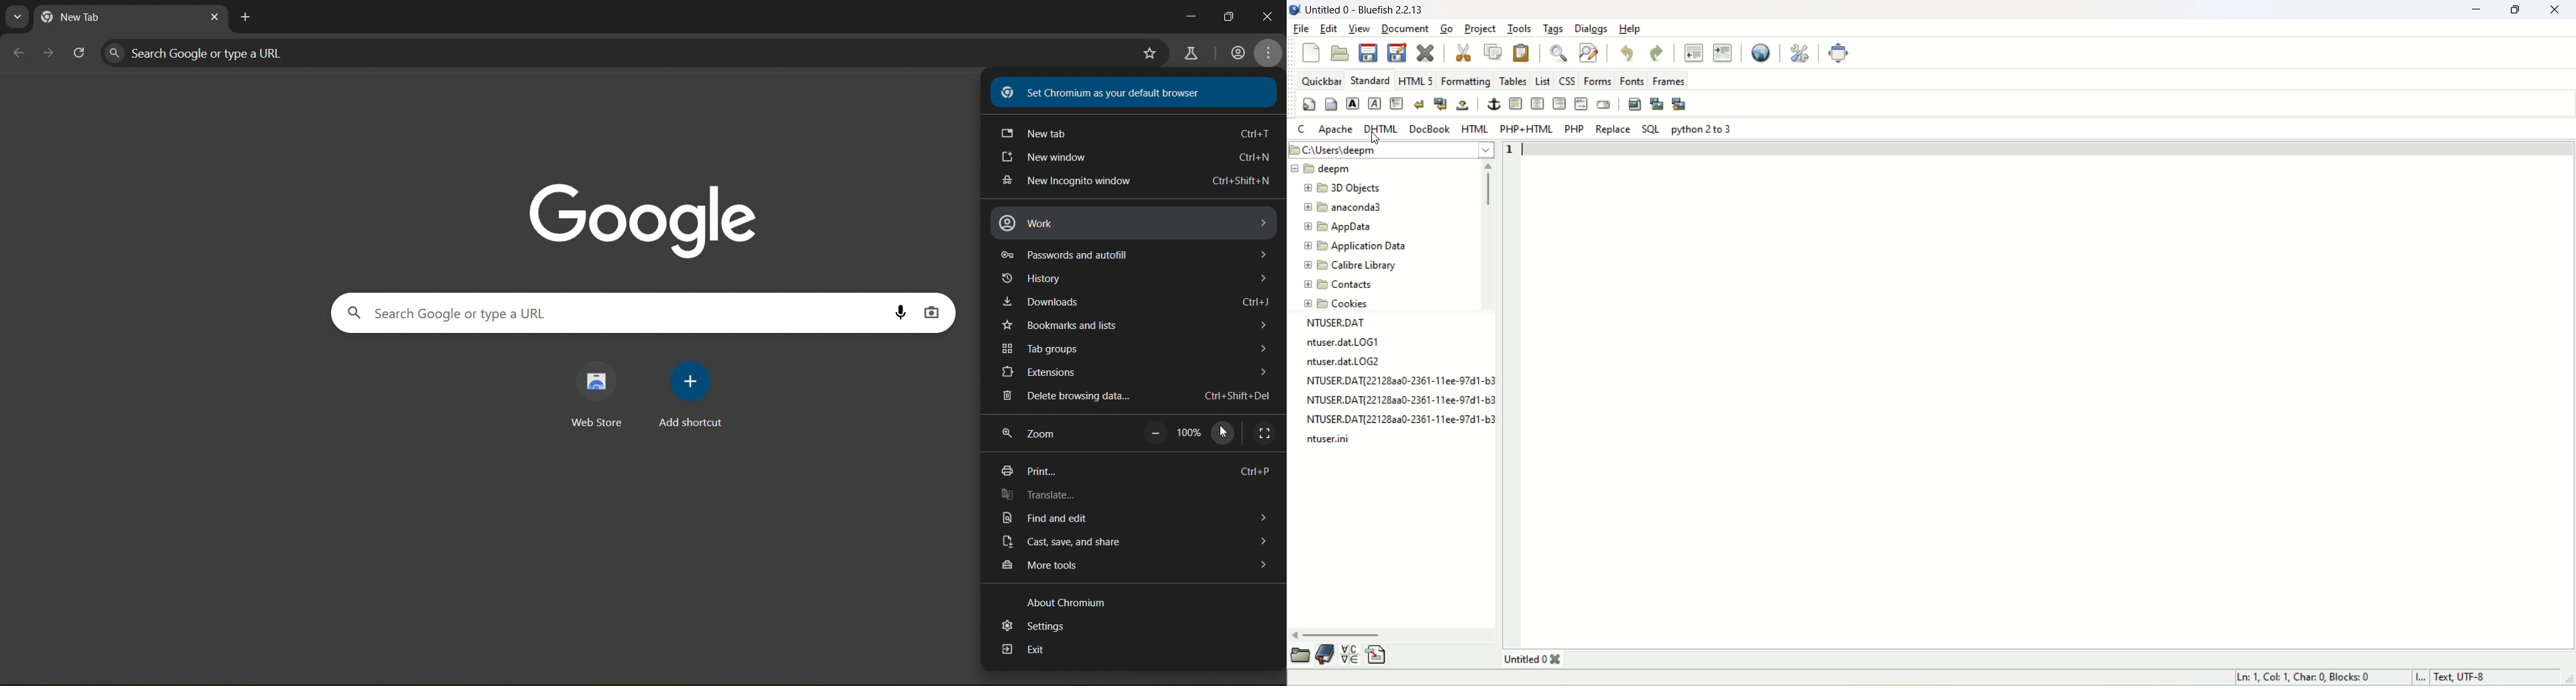  Describe the element at coordinates (1512, 150) in the screenshot. I see `line number` at that location.